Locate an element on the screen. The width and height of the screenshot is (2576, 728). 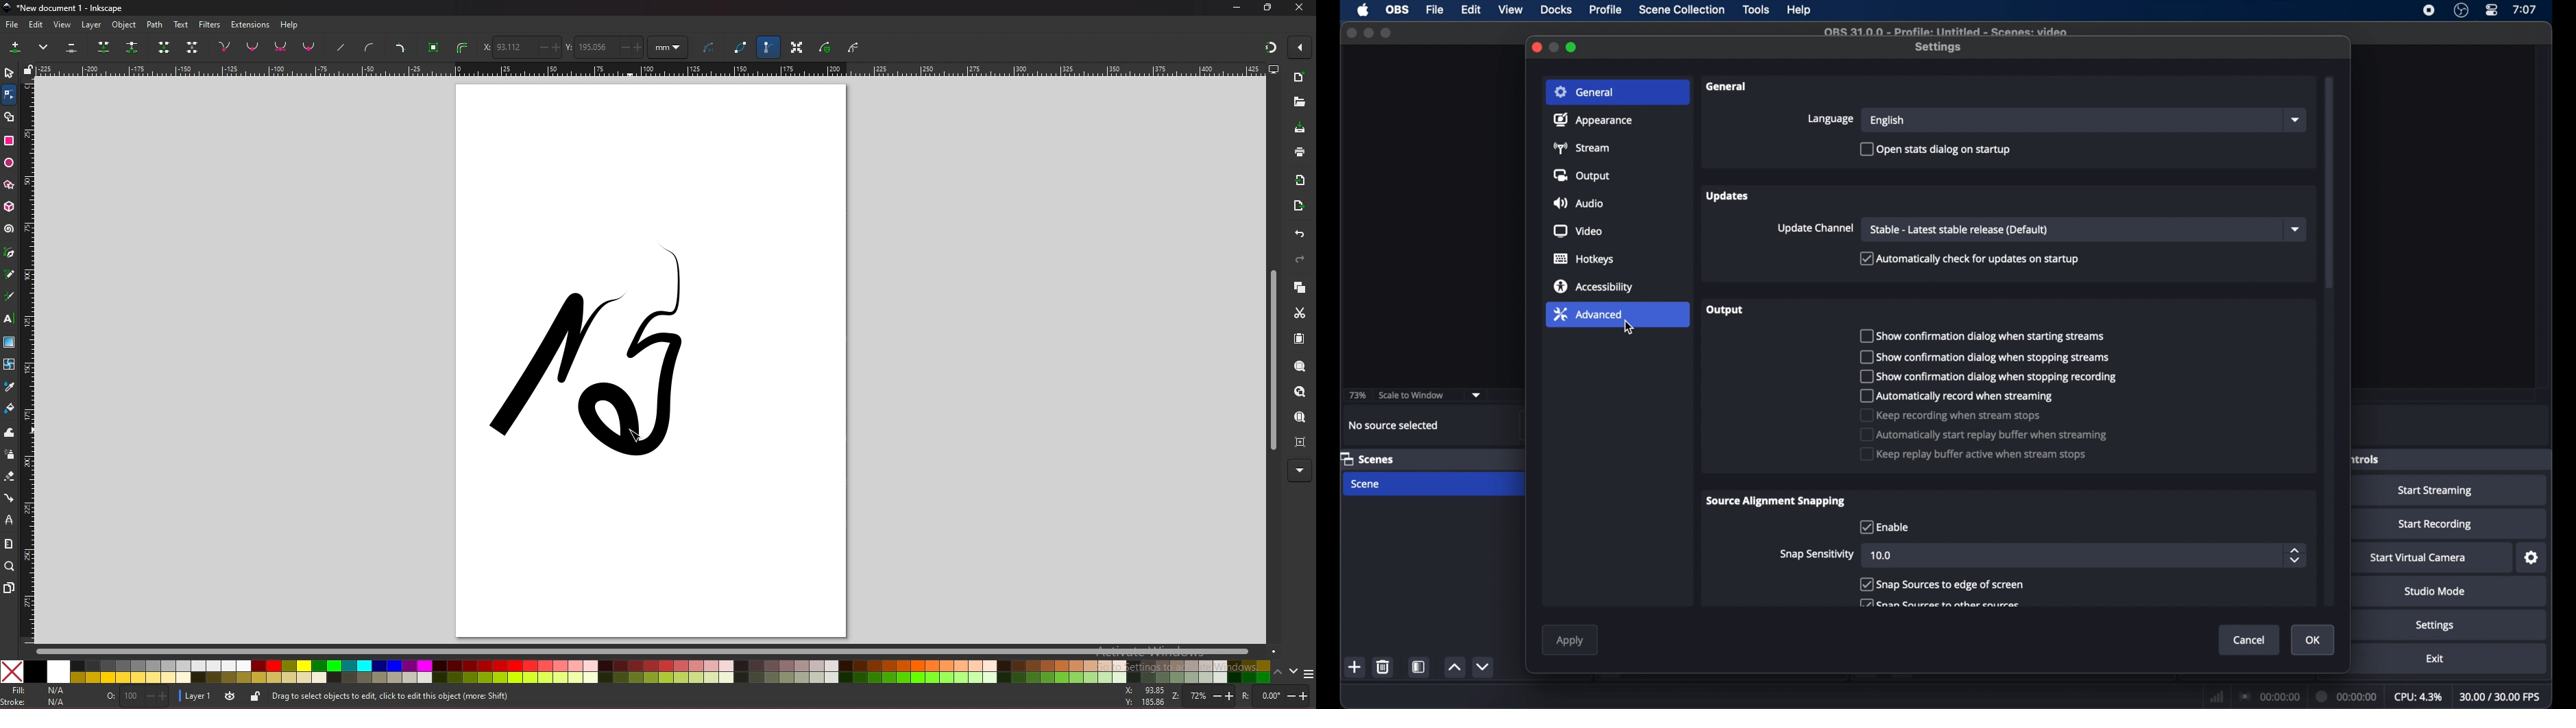
checkbox is located at coordinates (1983, 356).